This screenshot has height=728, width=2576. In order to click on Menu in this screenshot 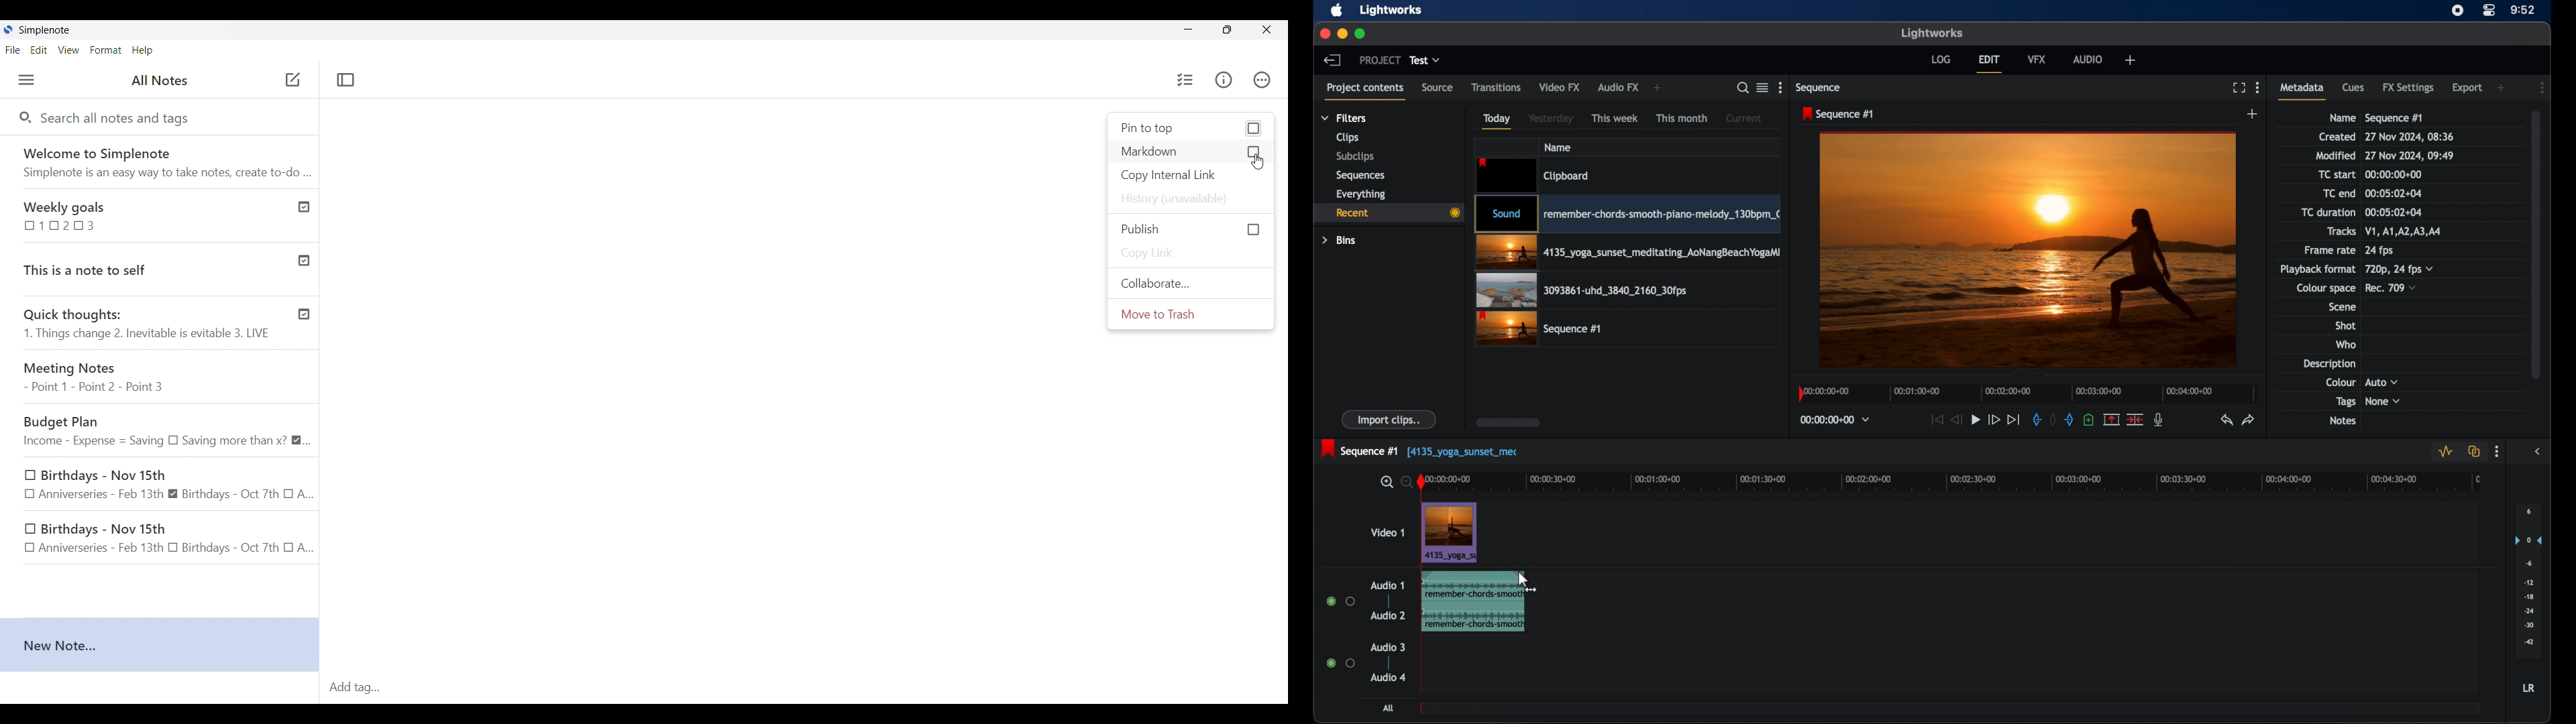, I will do `click(26, 80)`.